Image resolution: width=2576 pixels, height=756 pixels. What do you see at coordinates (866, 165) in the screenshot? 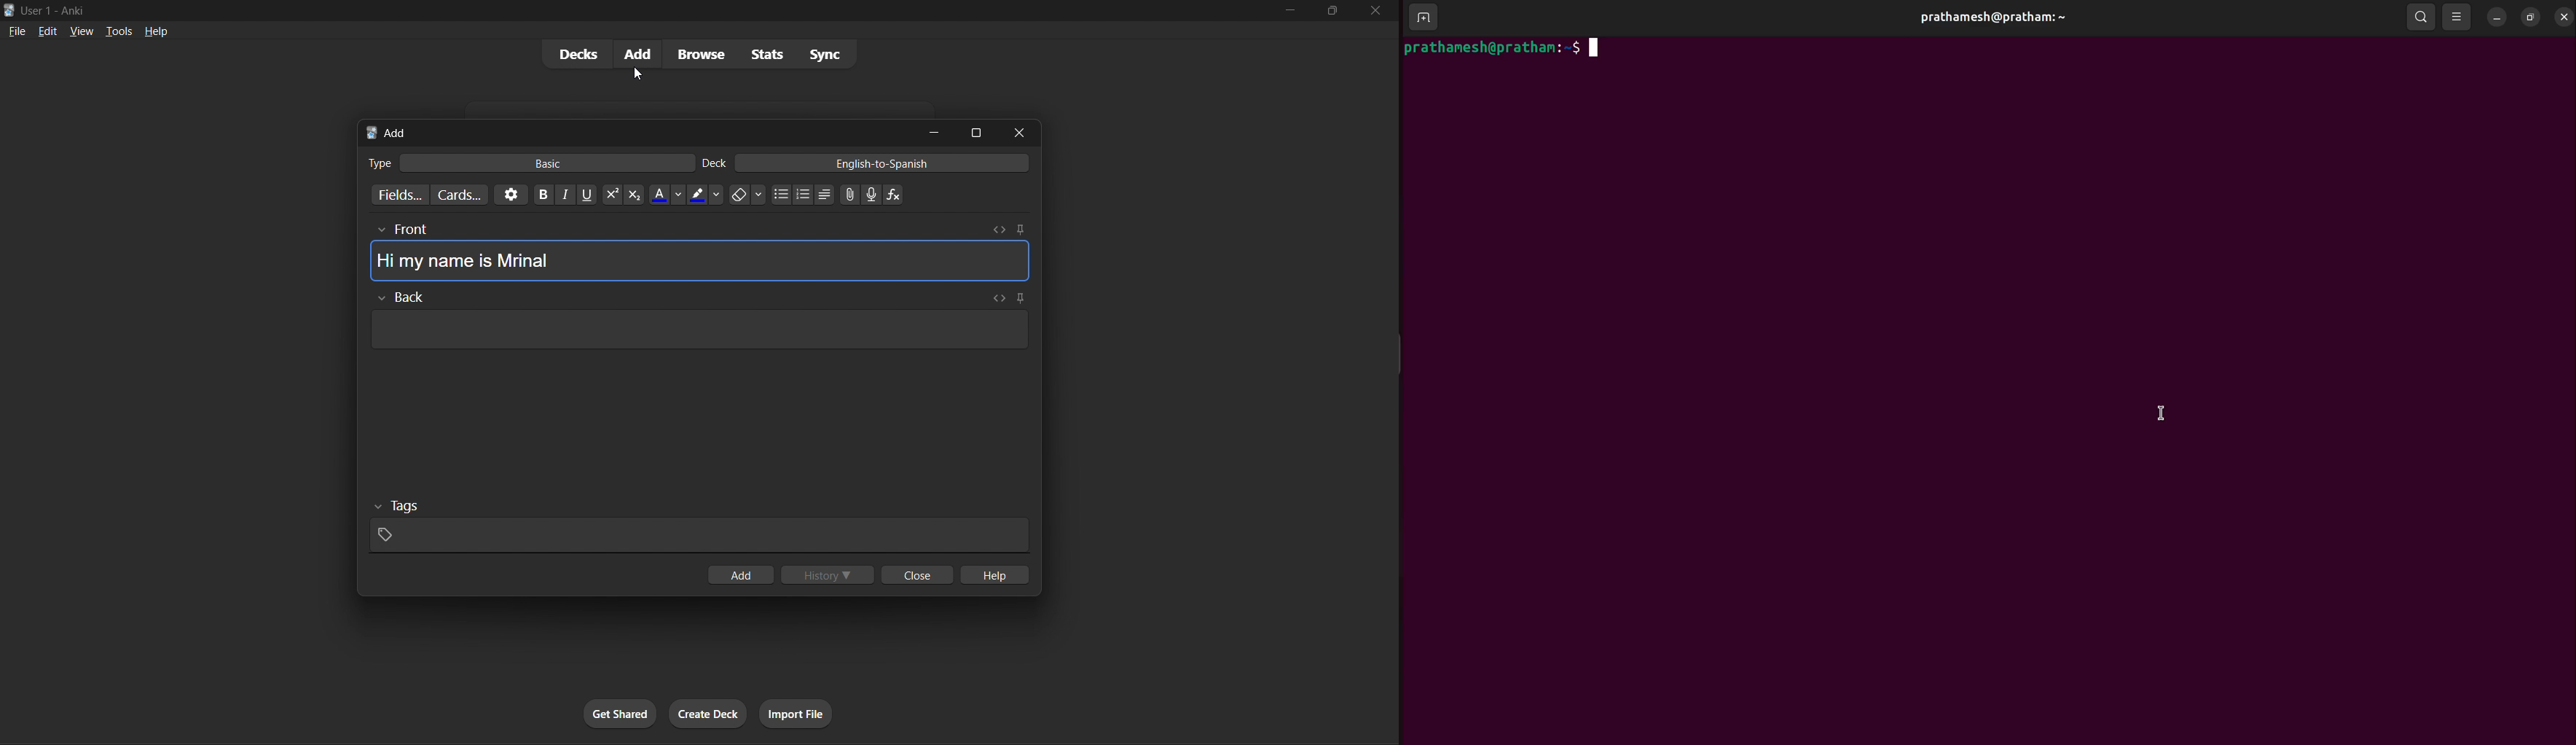
I see `english-to-spanish deck` at bounding box center [866, 165].